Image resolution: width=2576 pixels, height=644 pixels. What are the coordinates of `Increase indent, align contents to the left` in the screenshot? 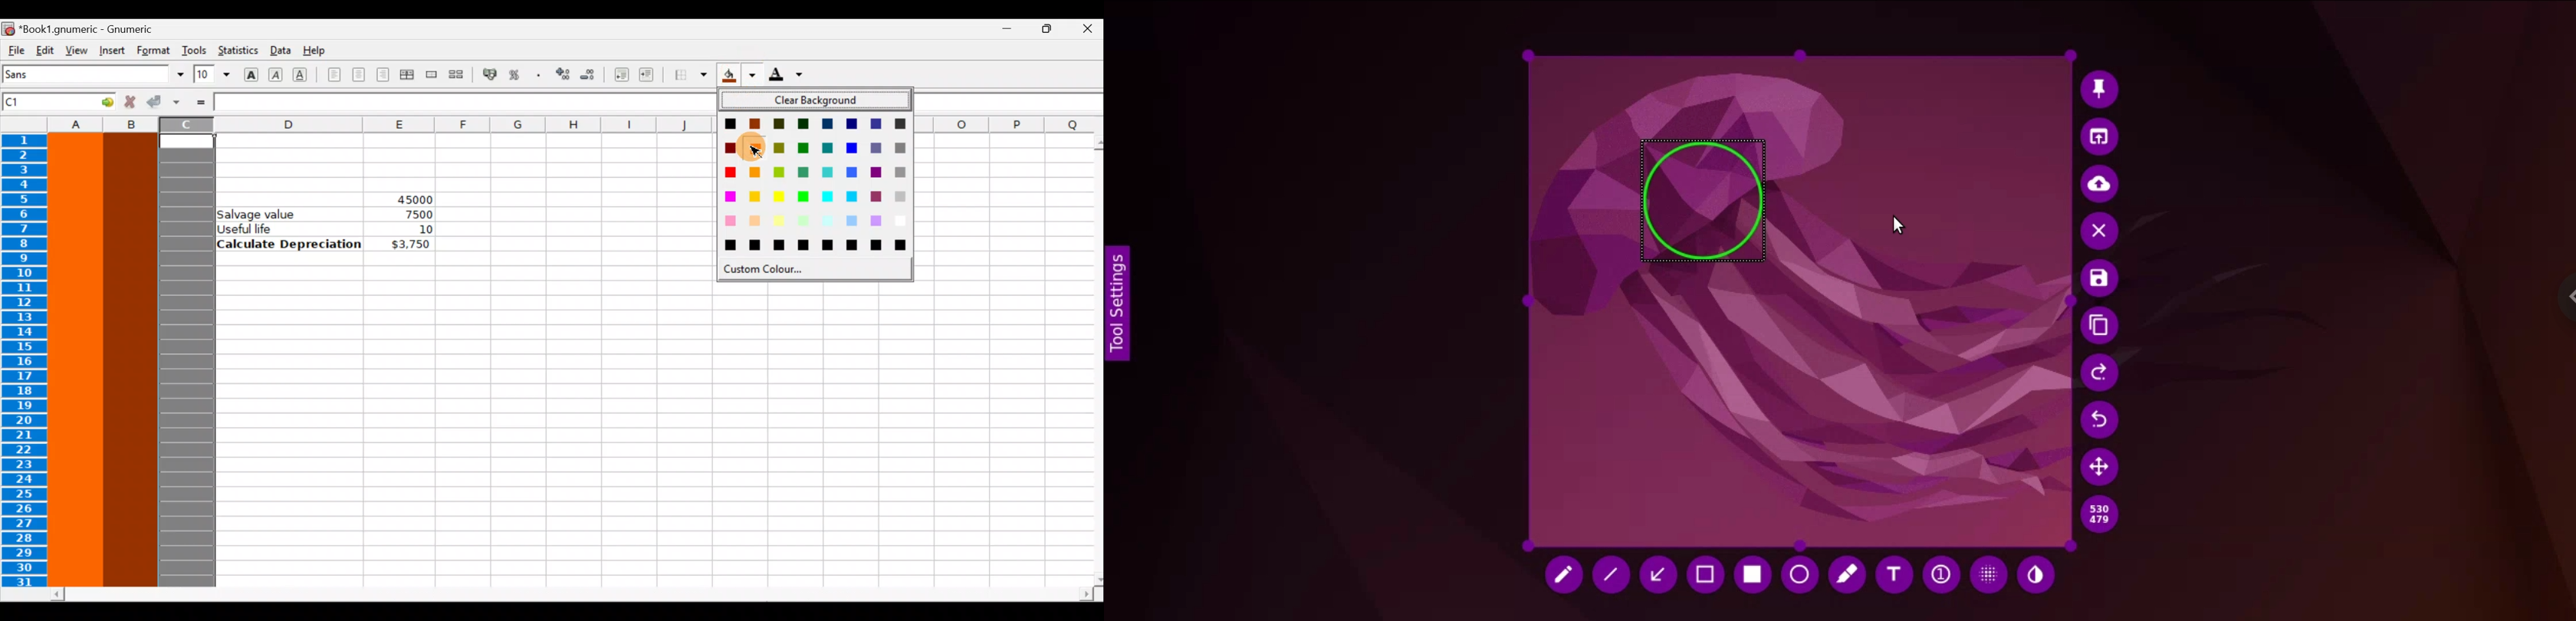 It's located at (651, 76).